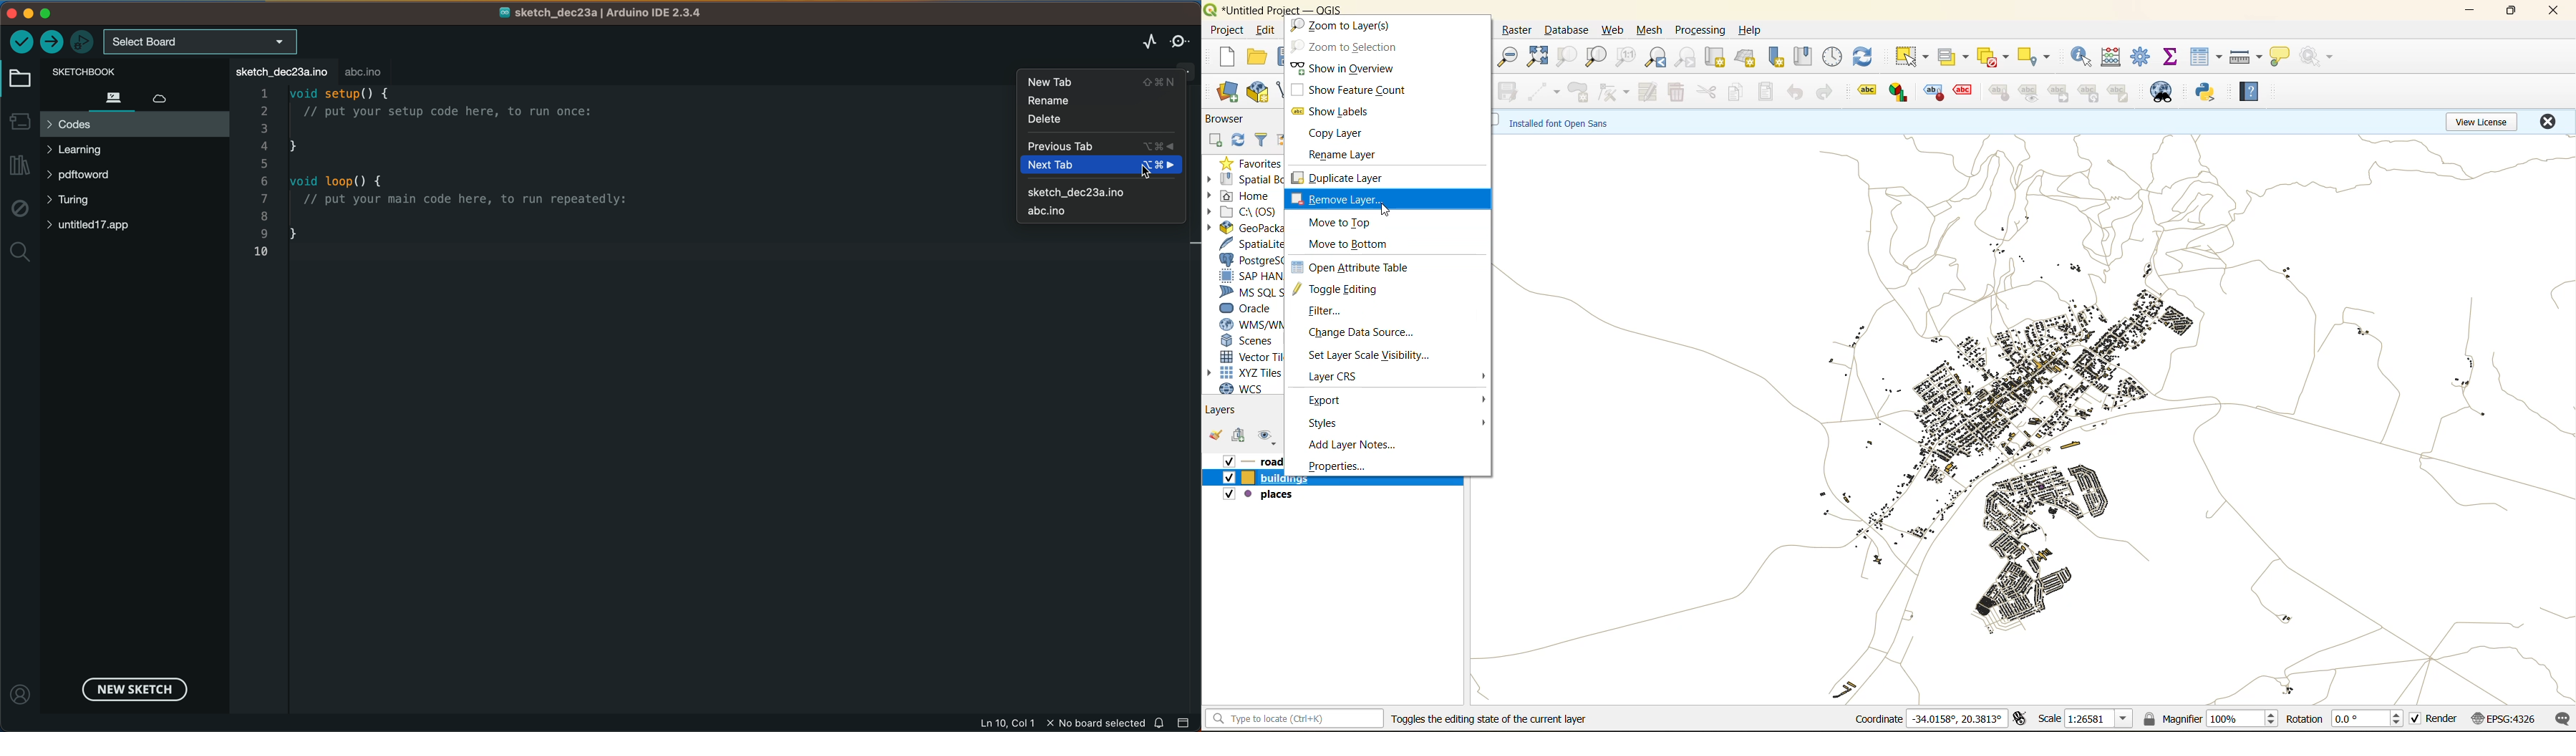 Image resolution: width=2576 pixels, height=756 pixels. Describe the element at coordinates (365, 68) in the screenshot. I see `abc` at that location.